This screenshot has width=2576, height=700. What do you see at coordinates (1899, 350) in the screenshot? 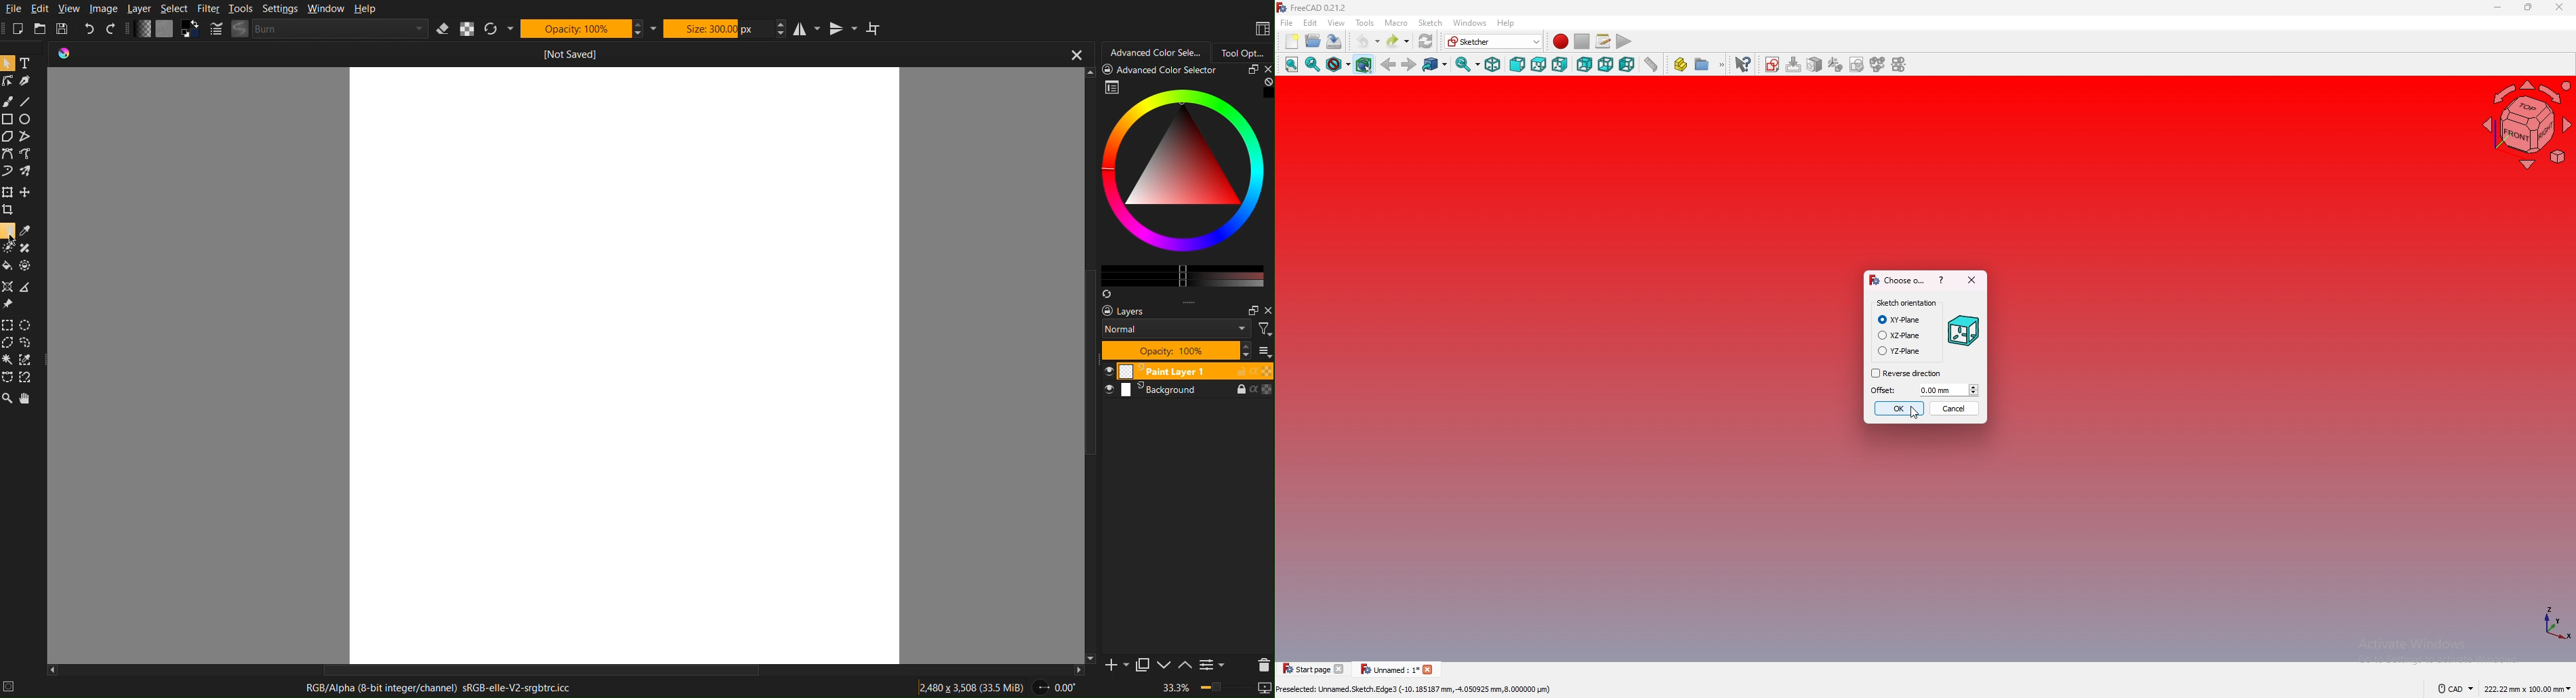
I see `yz plane` at bounding box center [1899, 350].